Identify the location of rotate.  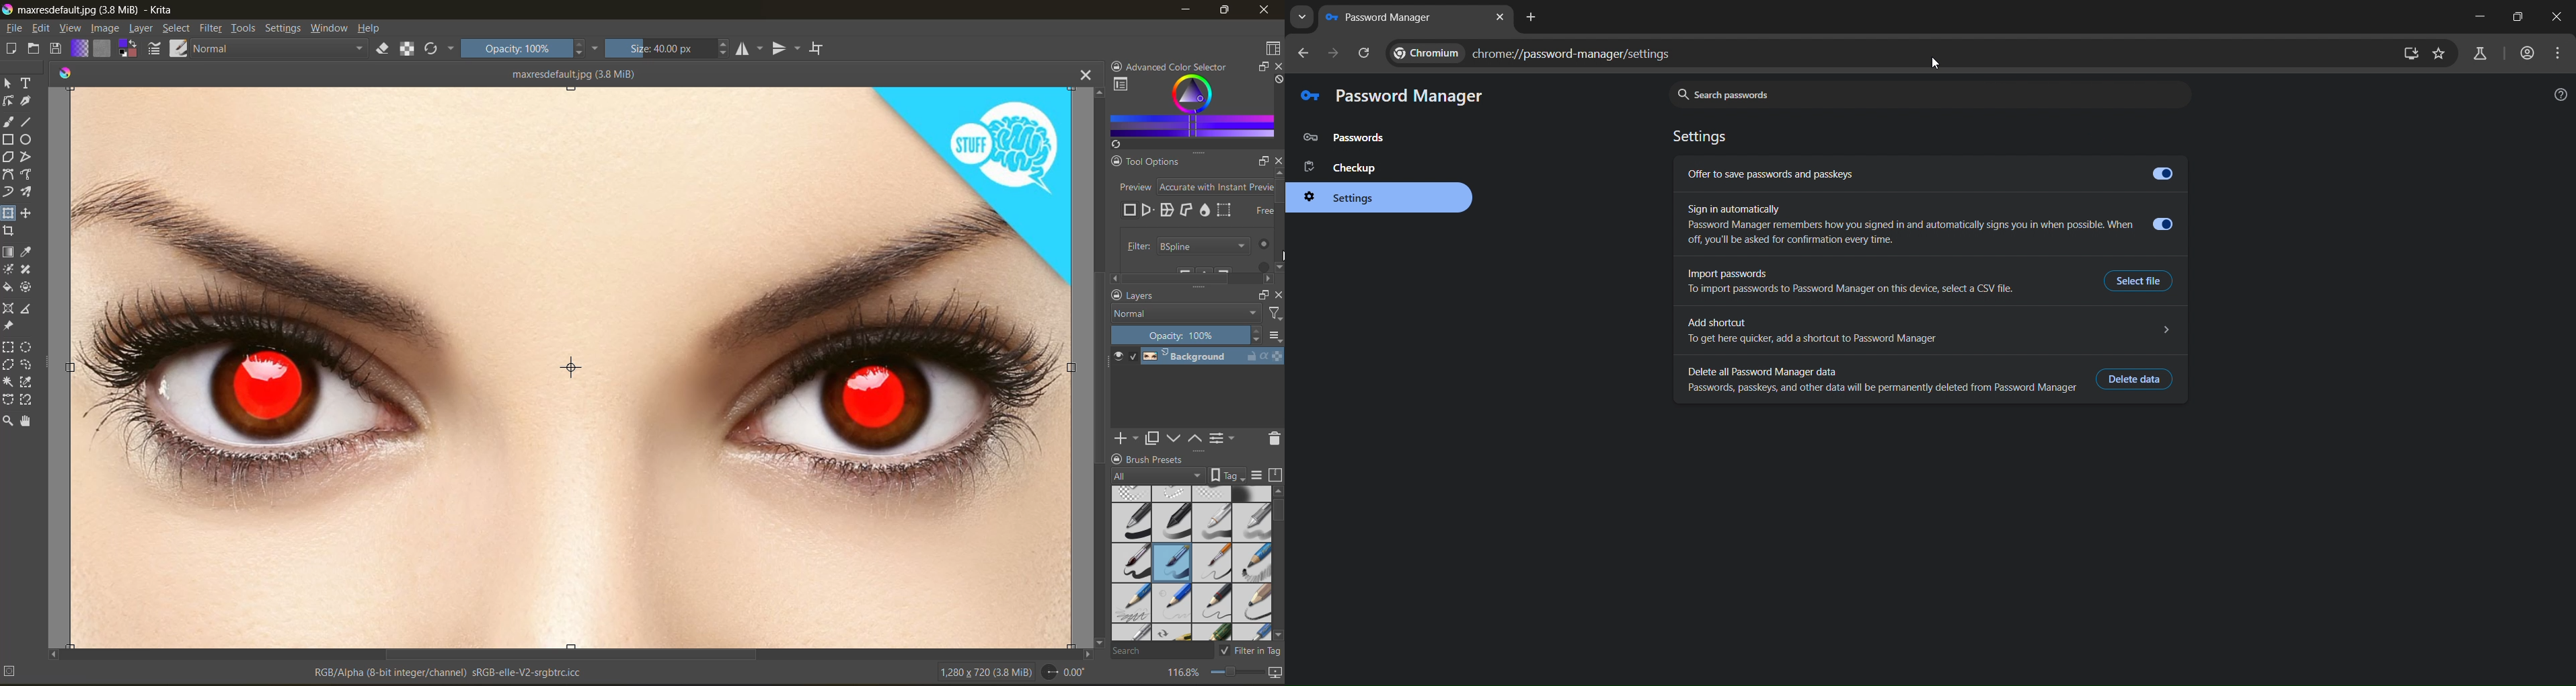
(1065, 673).